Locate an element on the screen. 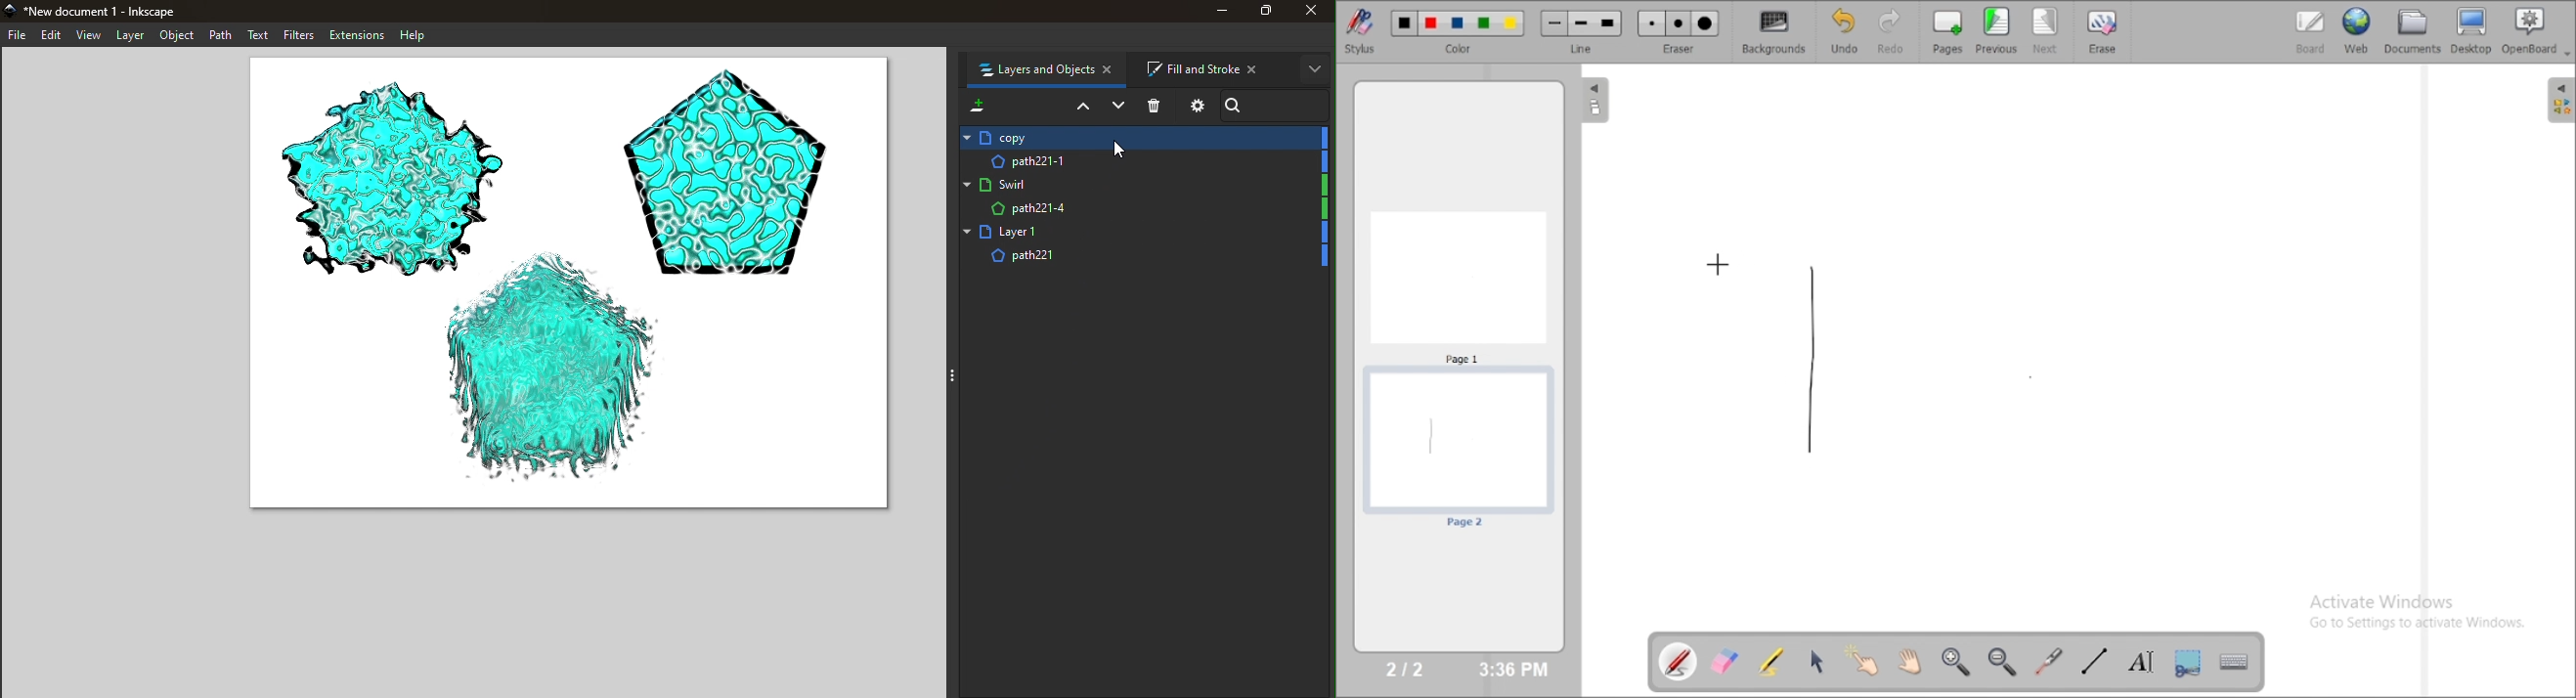 This screenshot has height=700, width=2576. Help is located at coordinates (415, 34).